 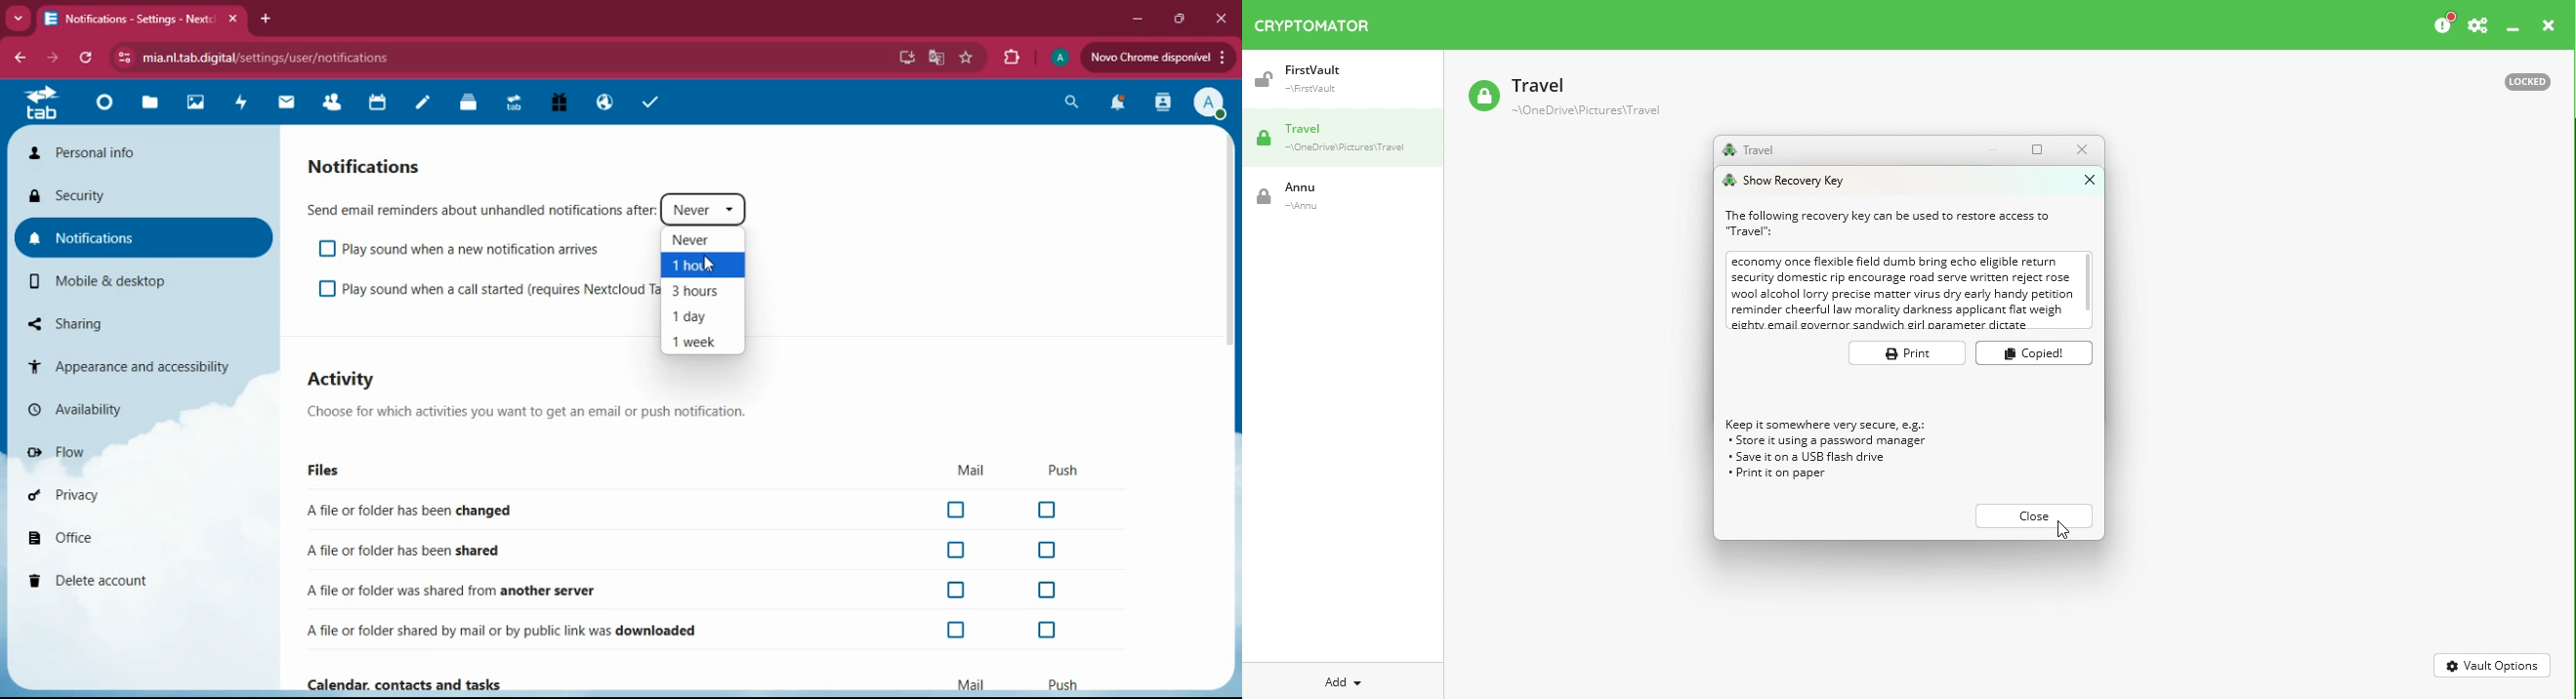 I want to click on update, so click(x=1157, y=56).